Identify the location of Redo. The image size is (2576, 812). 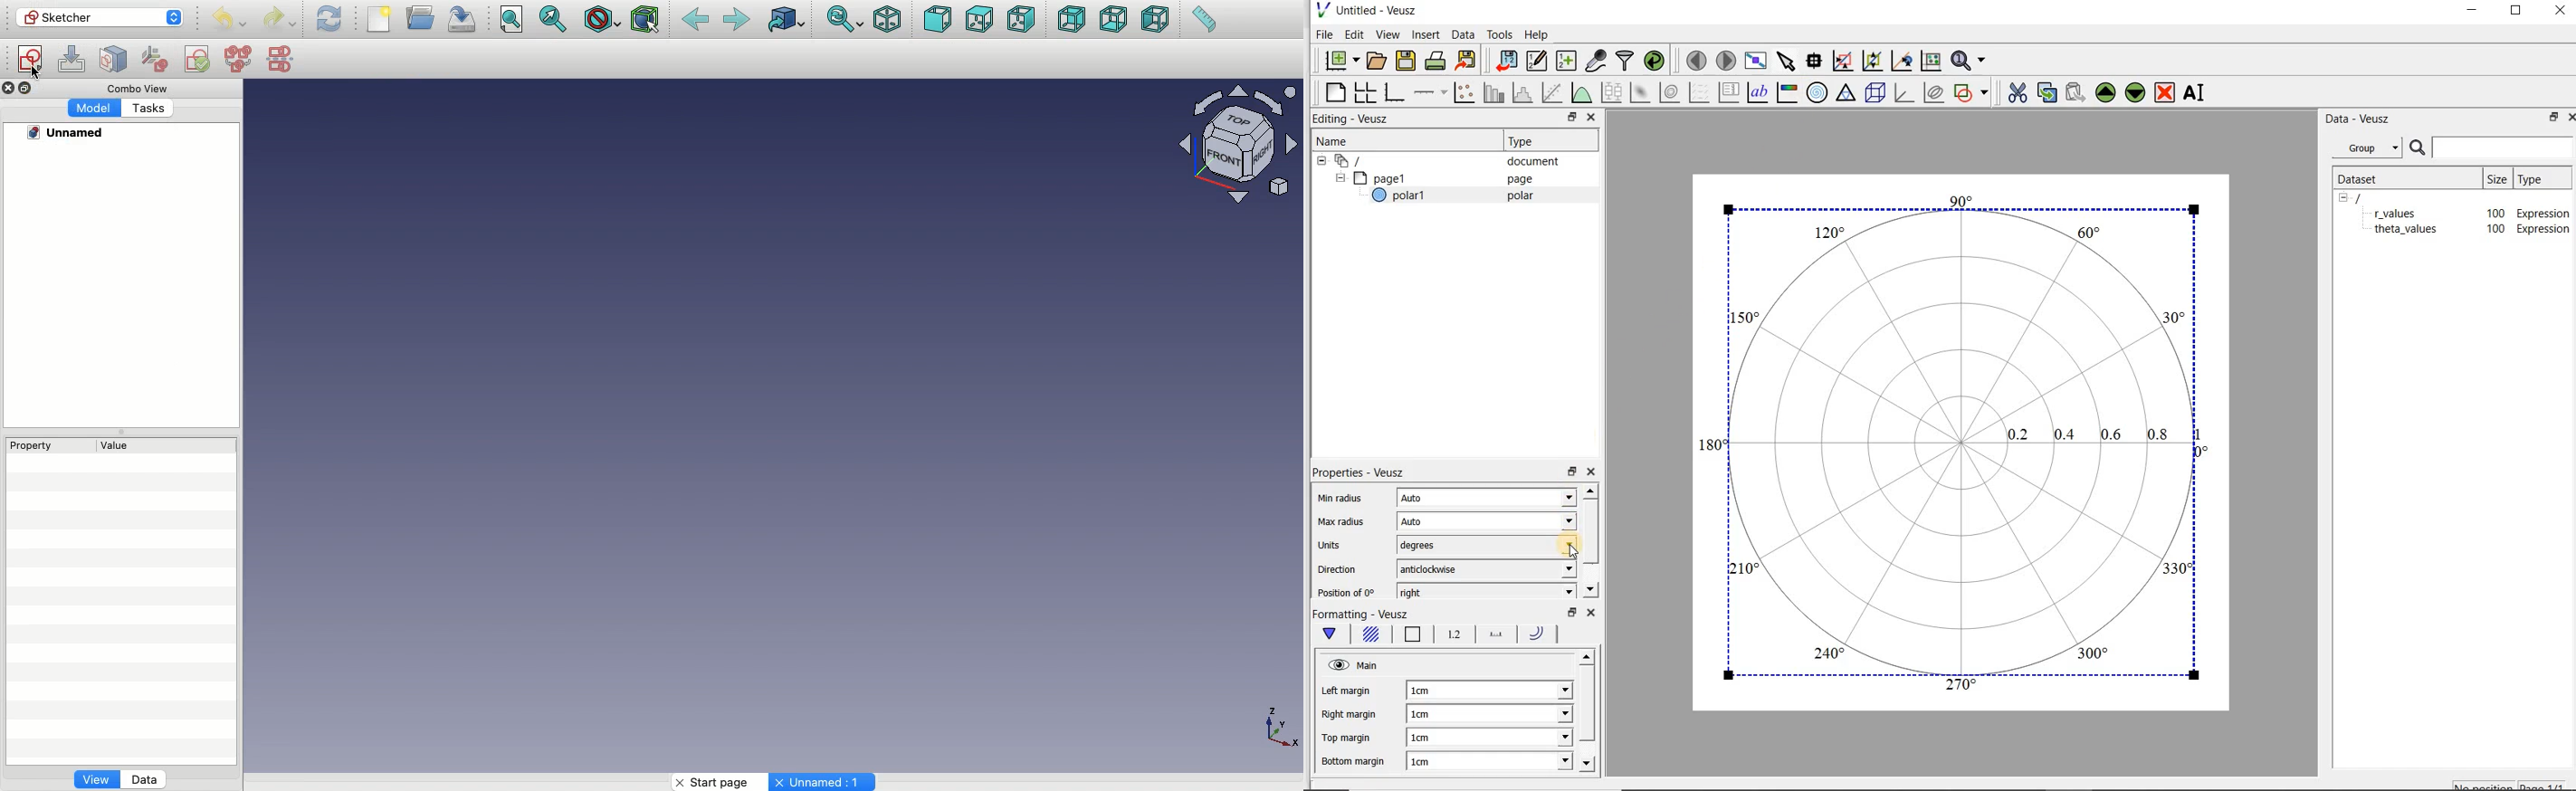
(281, 19).